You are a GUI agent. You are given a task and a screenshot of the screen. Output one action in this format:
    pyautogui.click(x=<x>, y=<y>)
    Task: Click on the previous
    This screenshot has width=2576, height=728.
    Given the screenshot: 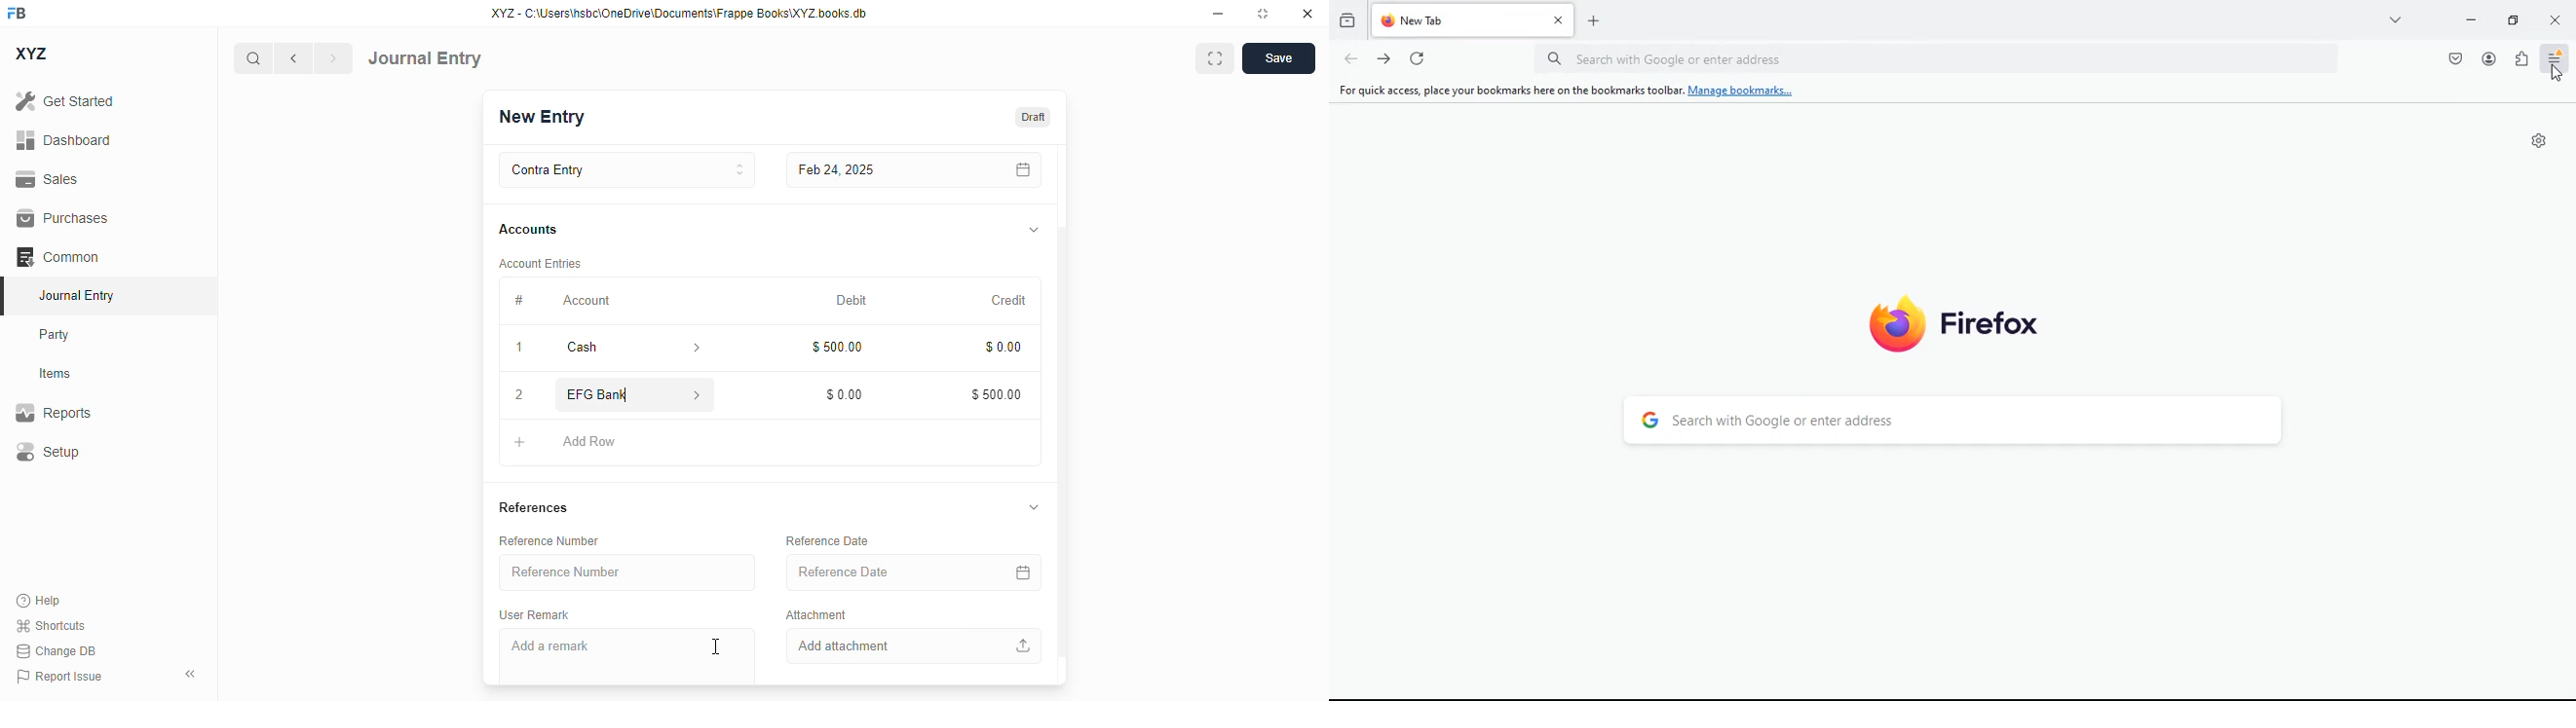 What is the action you would take?
    pyautogui.click(x=293, y=58)
    